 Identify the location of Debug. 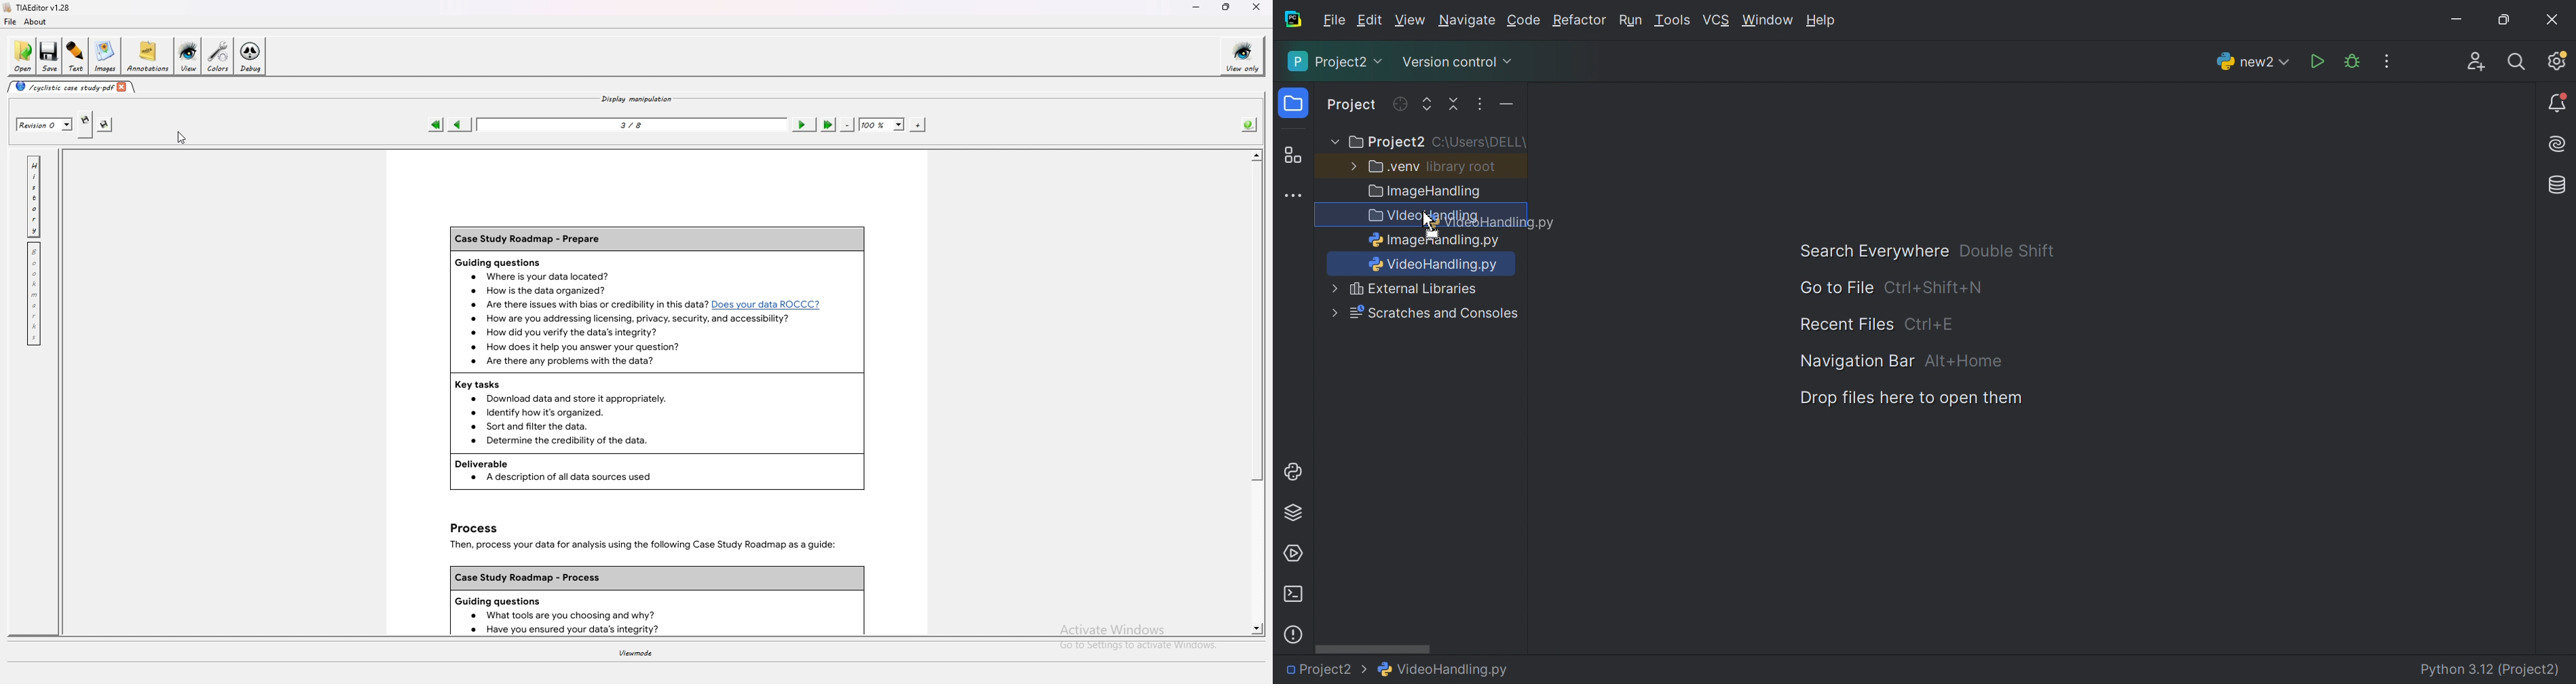
(2352, 62).